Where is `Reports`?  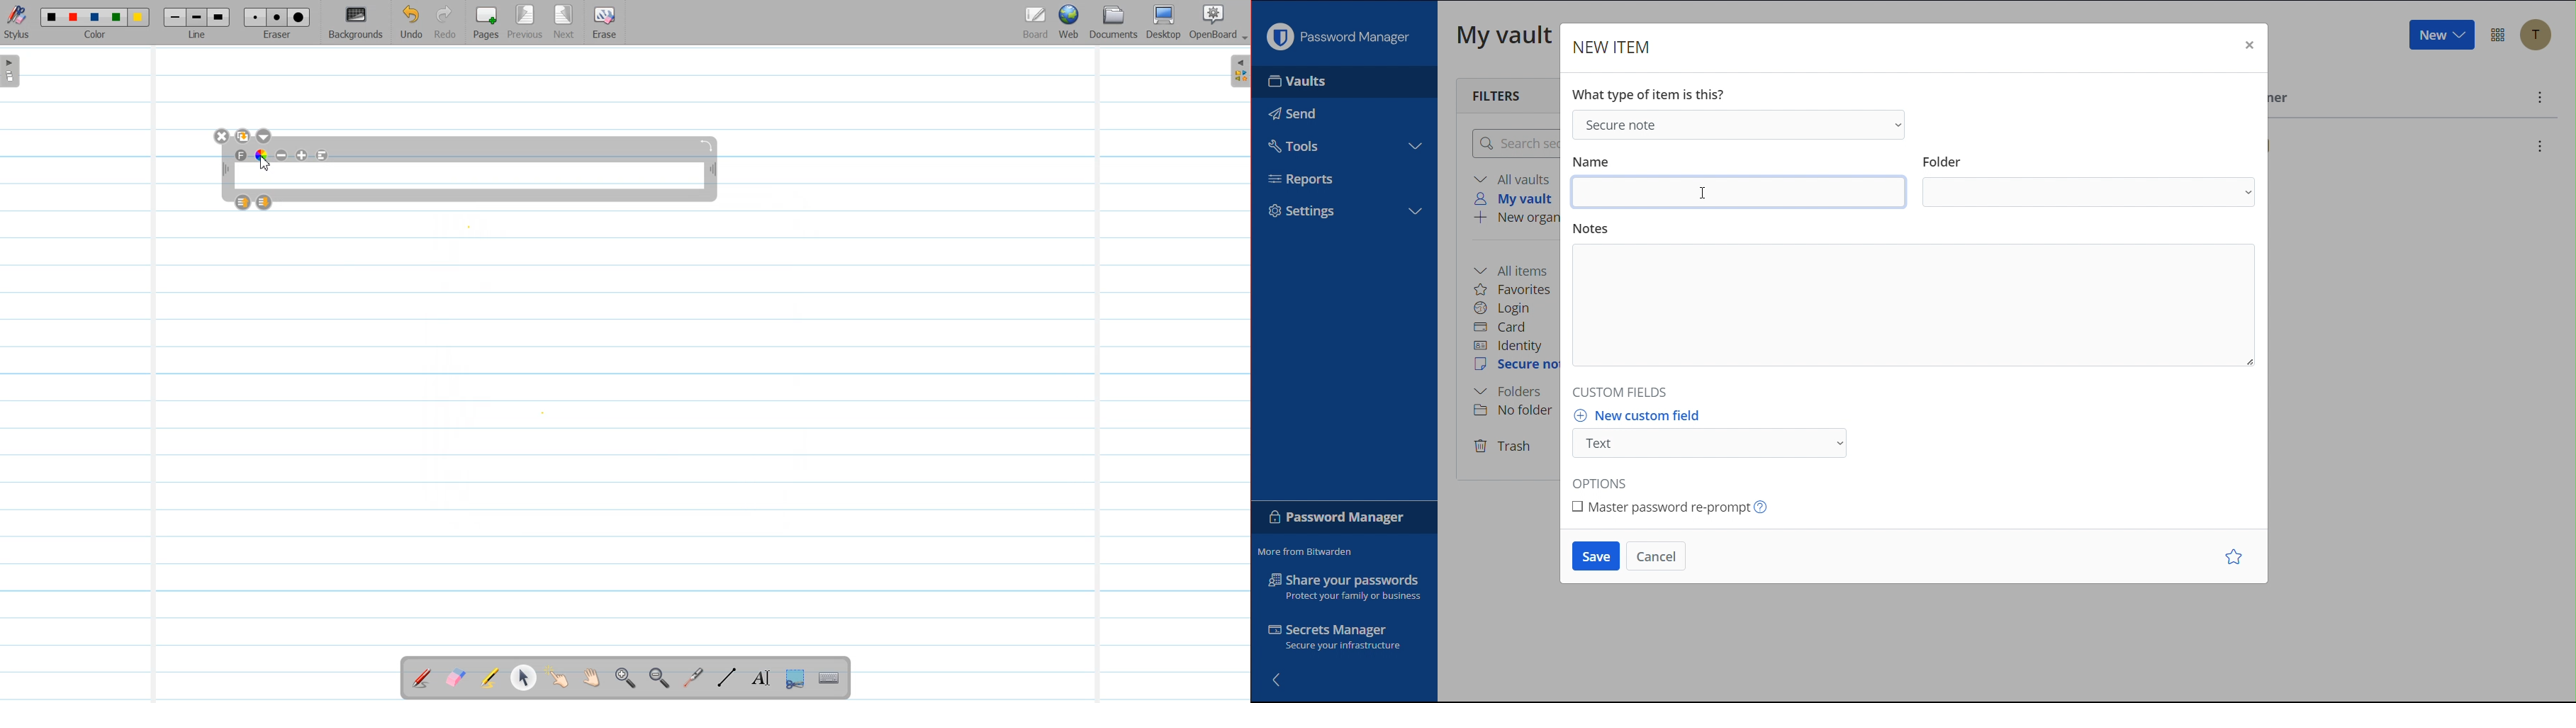 Reports is located at coordinates (1308, 181).